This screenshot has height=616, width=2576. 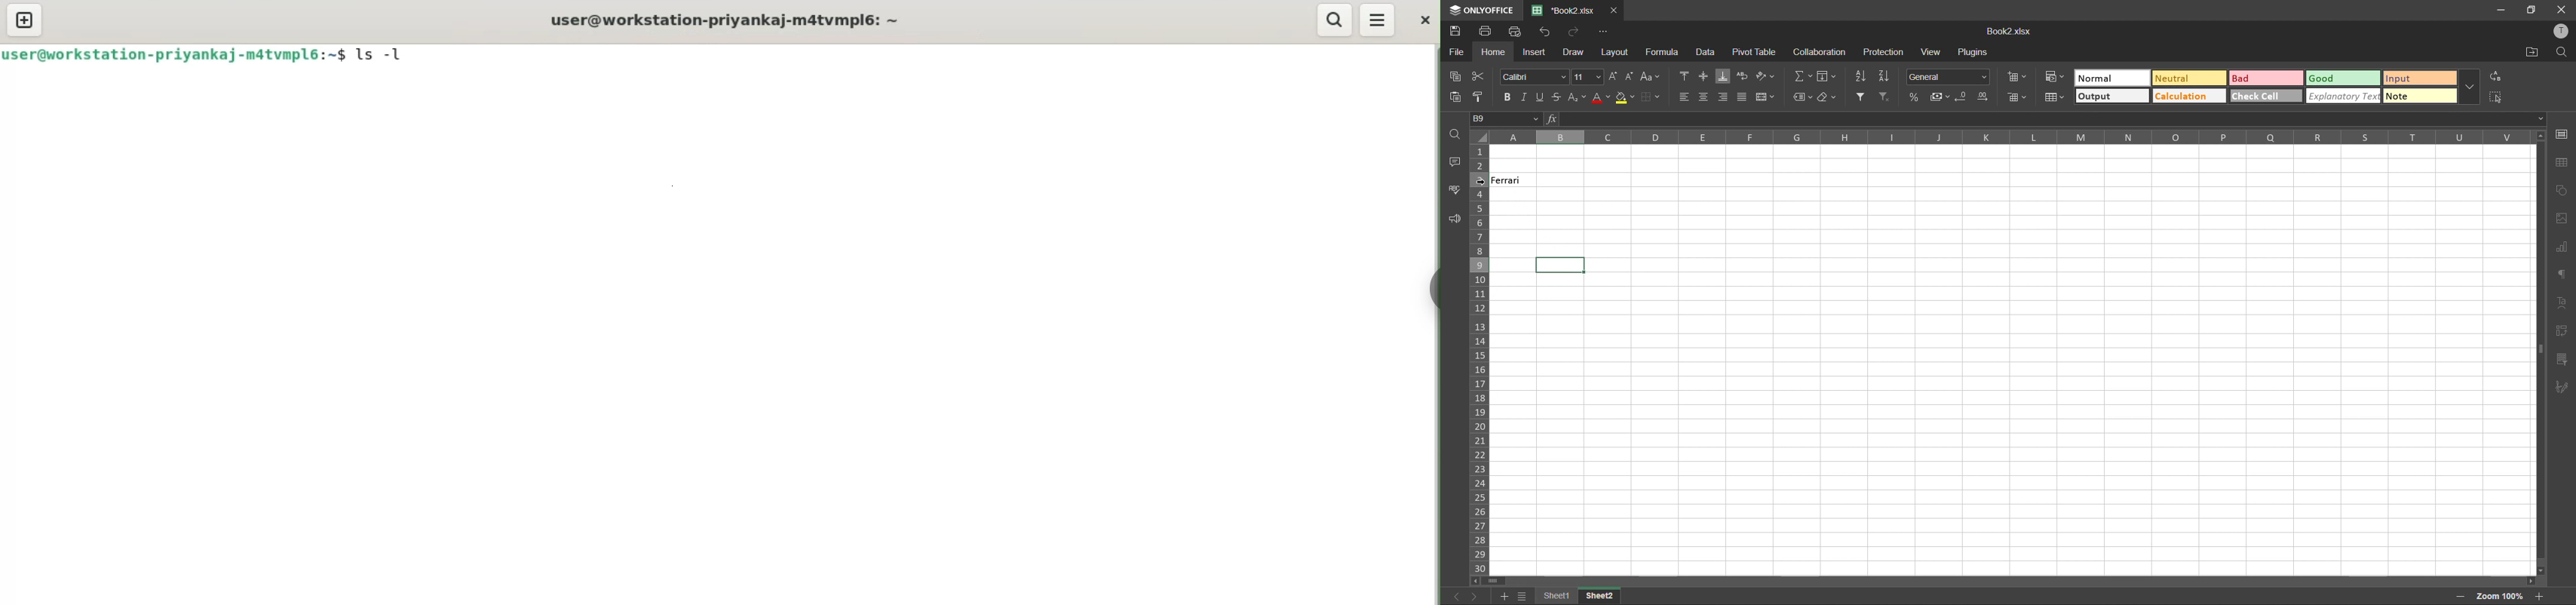 What do you see at coordinates (1334, 20) in the screenshot?
I see `search` at bounding box center [1334, 20].